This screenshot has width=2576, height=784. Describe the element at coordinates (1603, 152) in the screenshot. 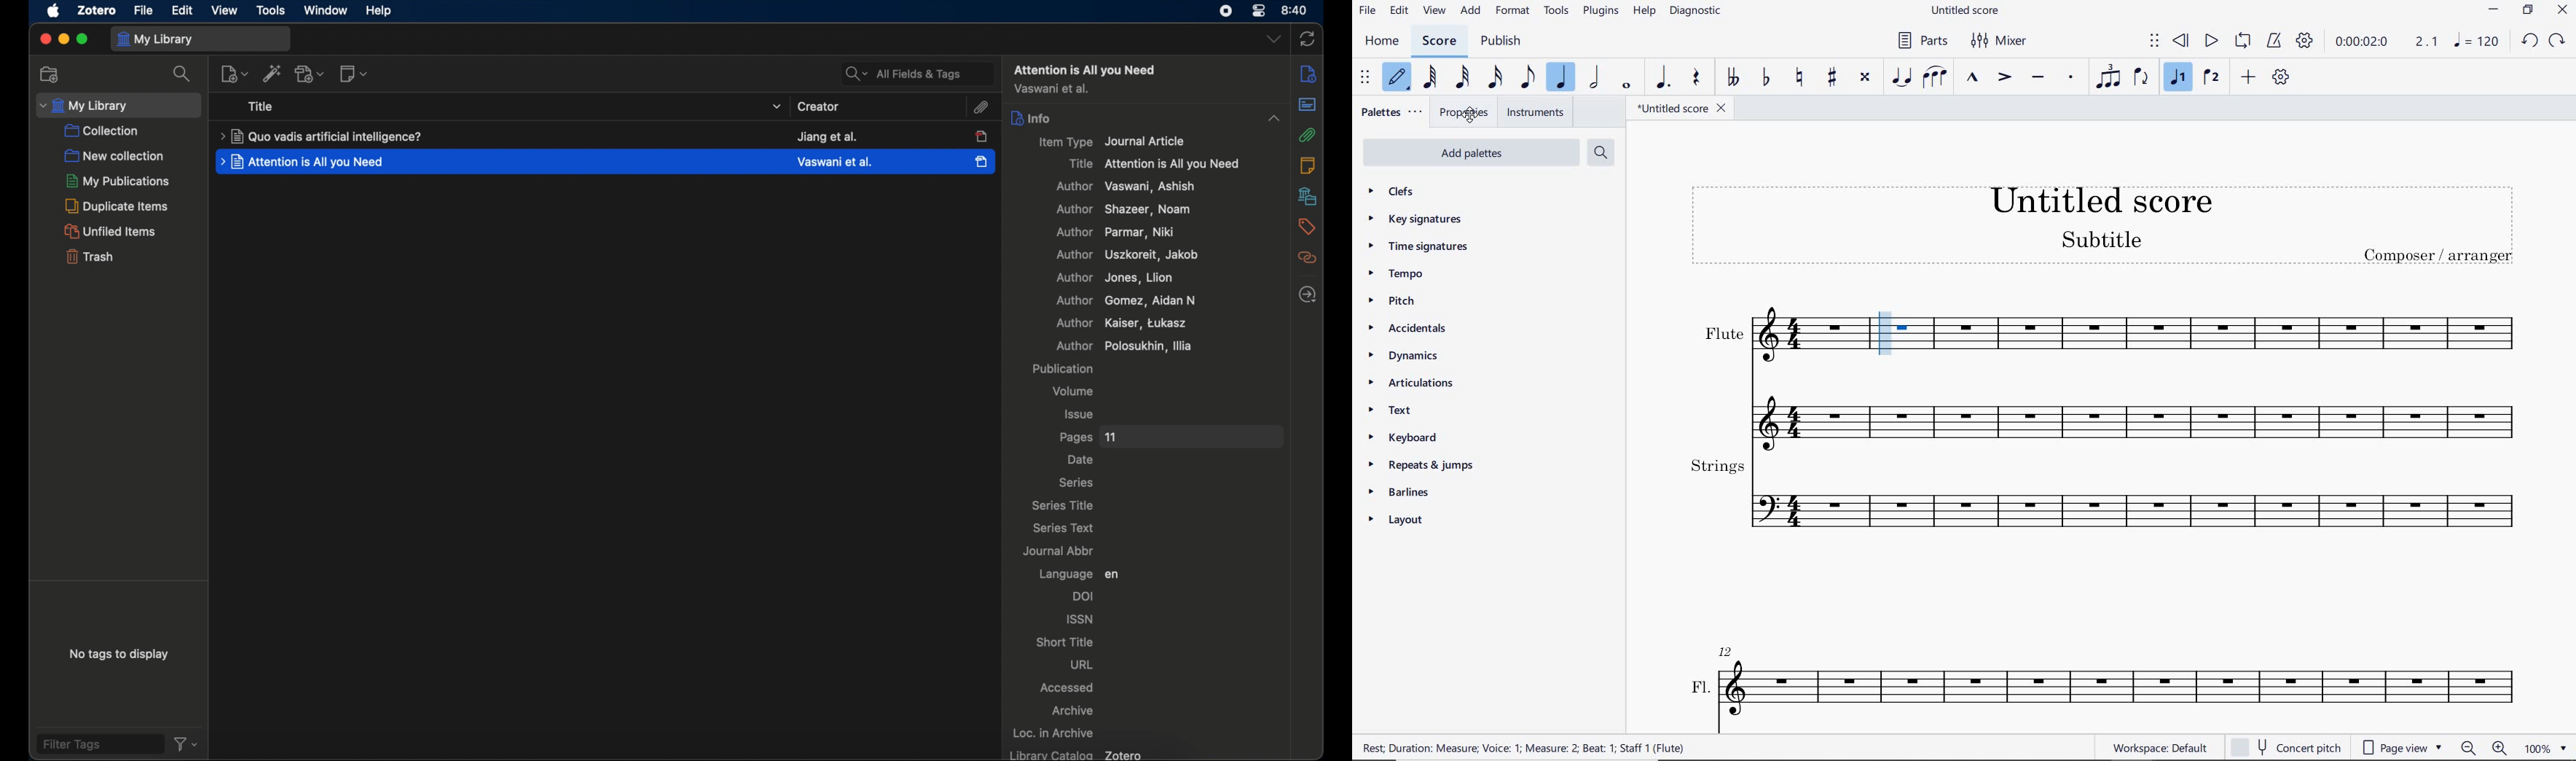

I see `search palettes` at that location.